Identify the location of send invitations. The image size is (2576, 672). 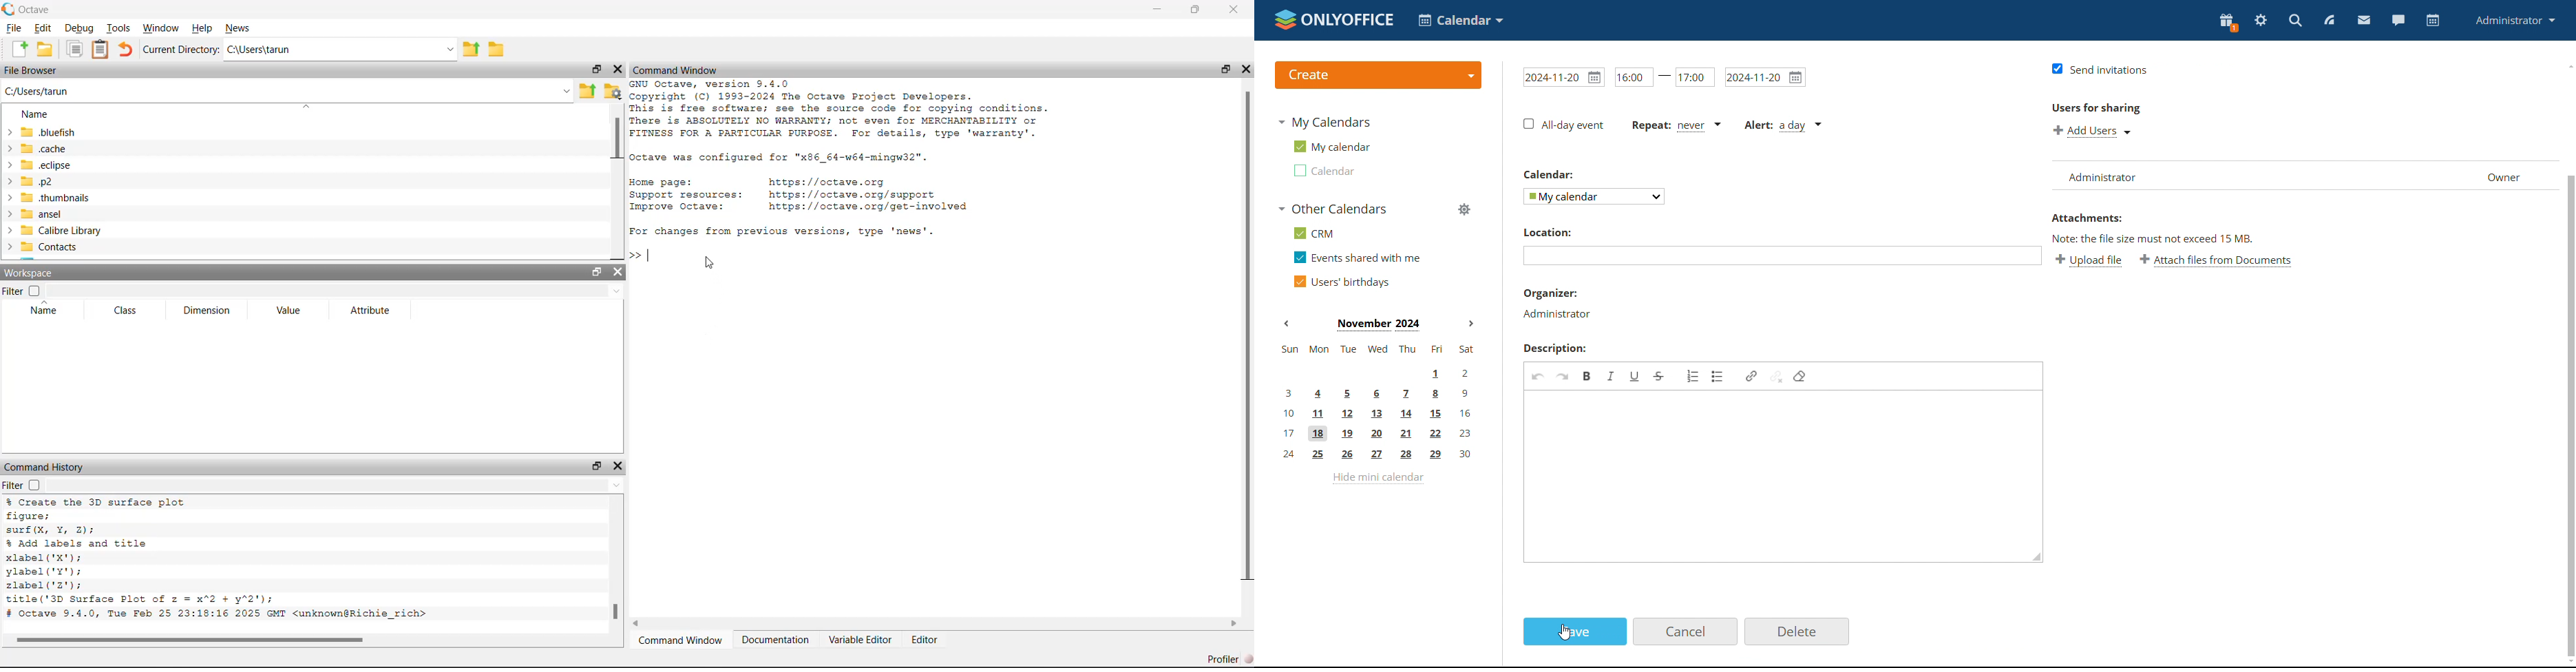
(2100, 70).